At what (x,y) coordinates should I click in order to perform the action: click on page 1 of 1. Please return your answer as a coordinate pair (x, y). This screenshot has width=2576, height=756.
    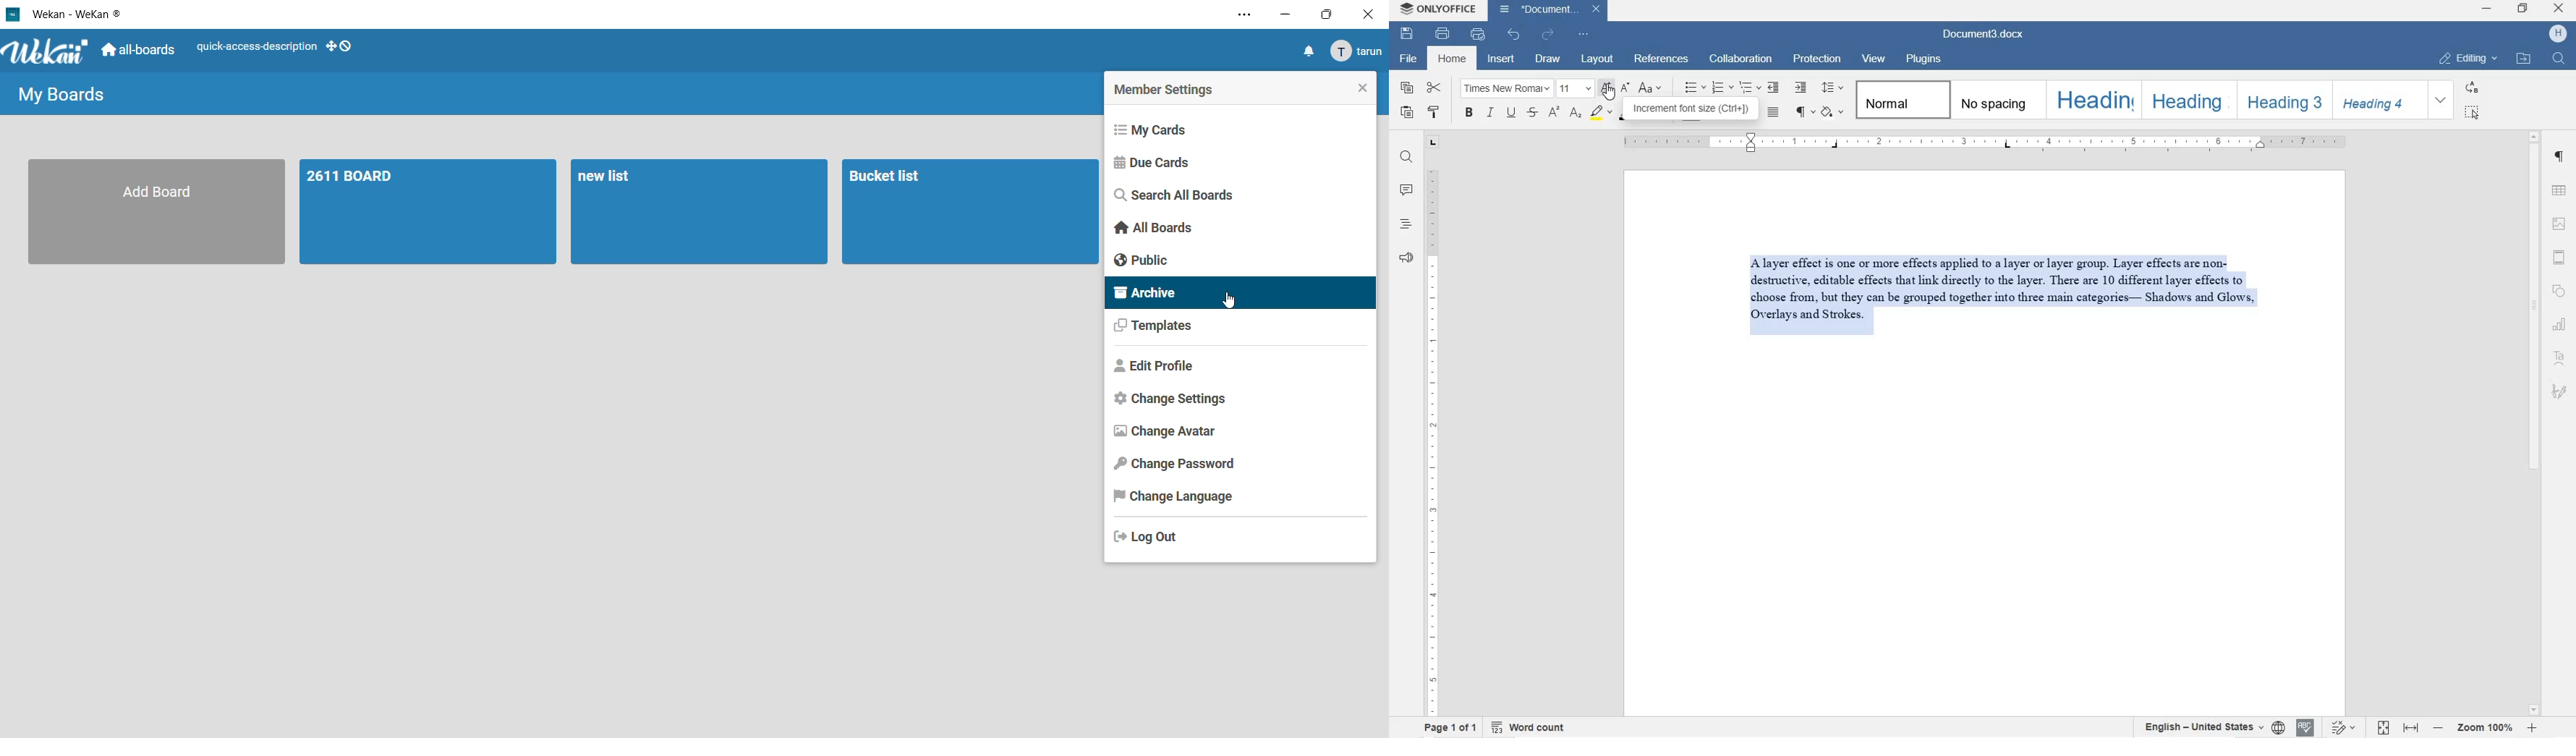
    Looking at the image, I should click on (1452, 727).